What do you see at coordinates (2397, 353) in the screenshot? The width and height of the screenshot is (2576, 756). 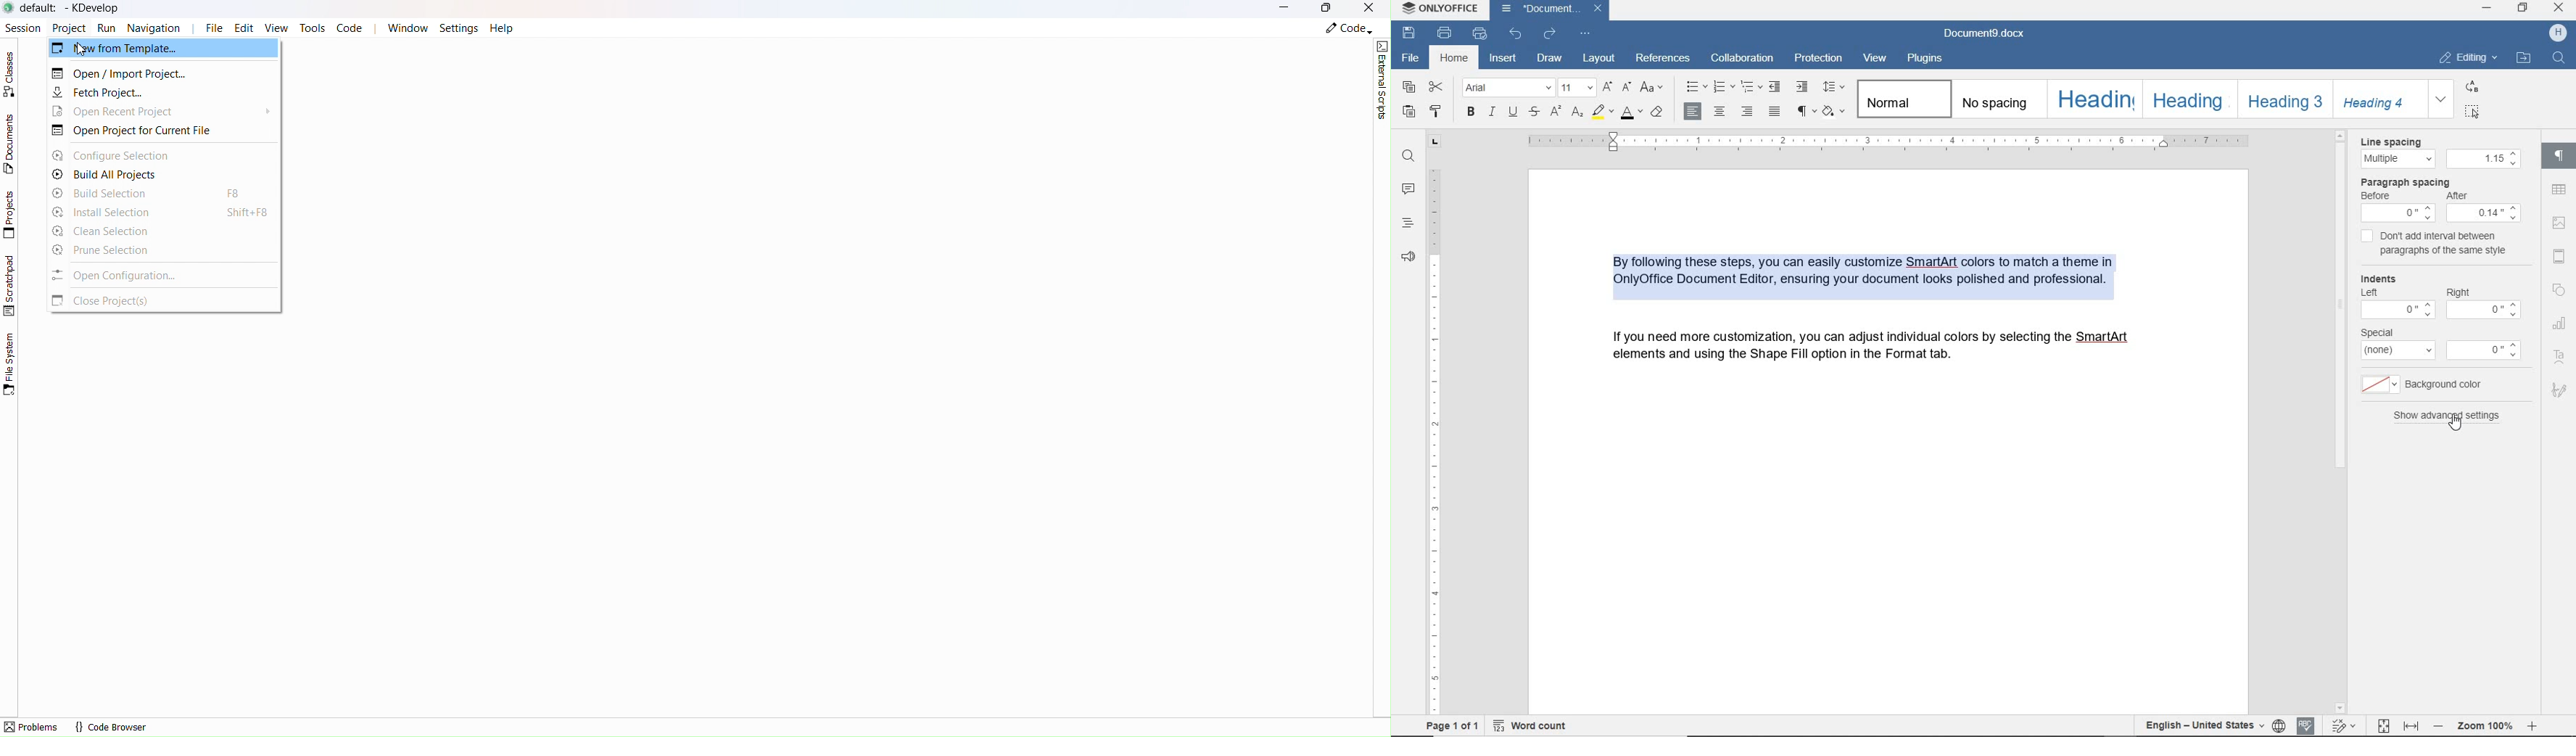 I see `(none)` at bounding box center [2397, 353].